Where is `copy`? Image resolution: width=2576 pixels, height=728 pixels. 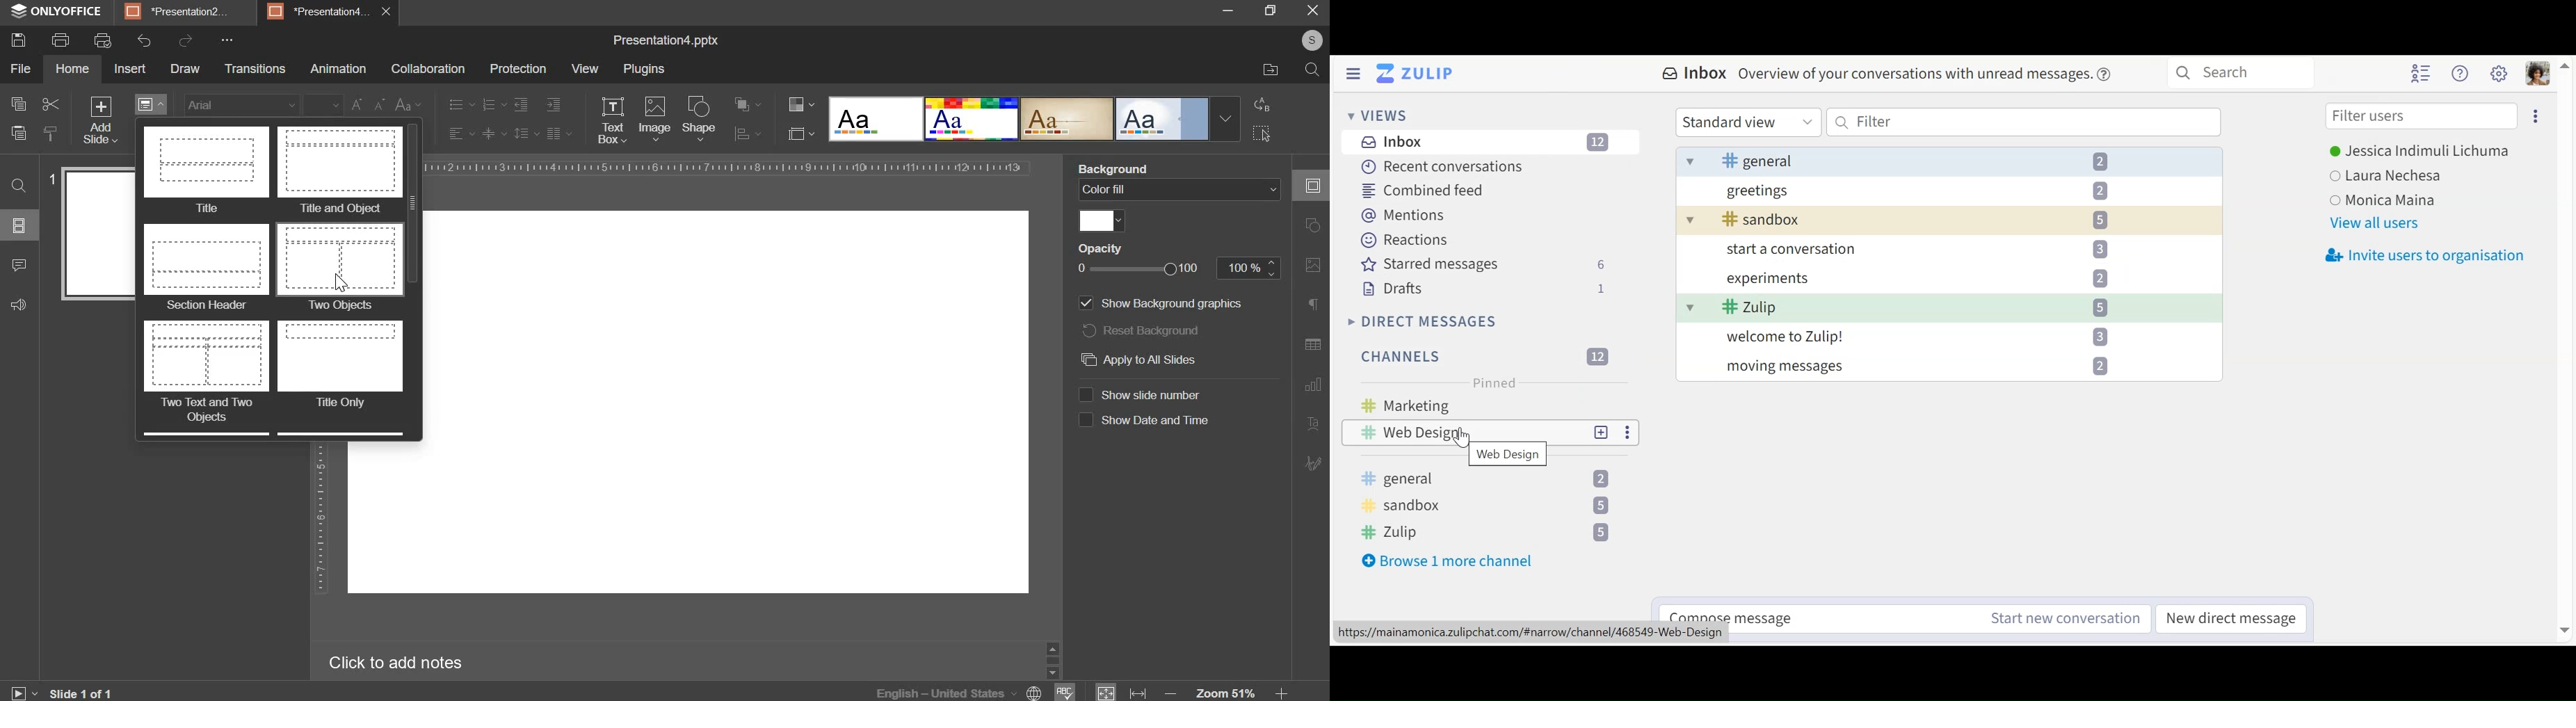 copy is located at coordinates (17, 104).